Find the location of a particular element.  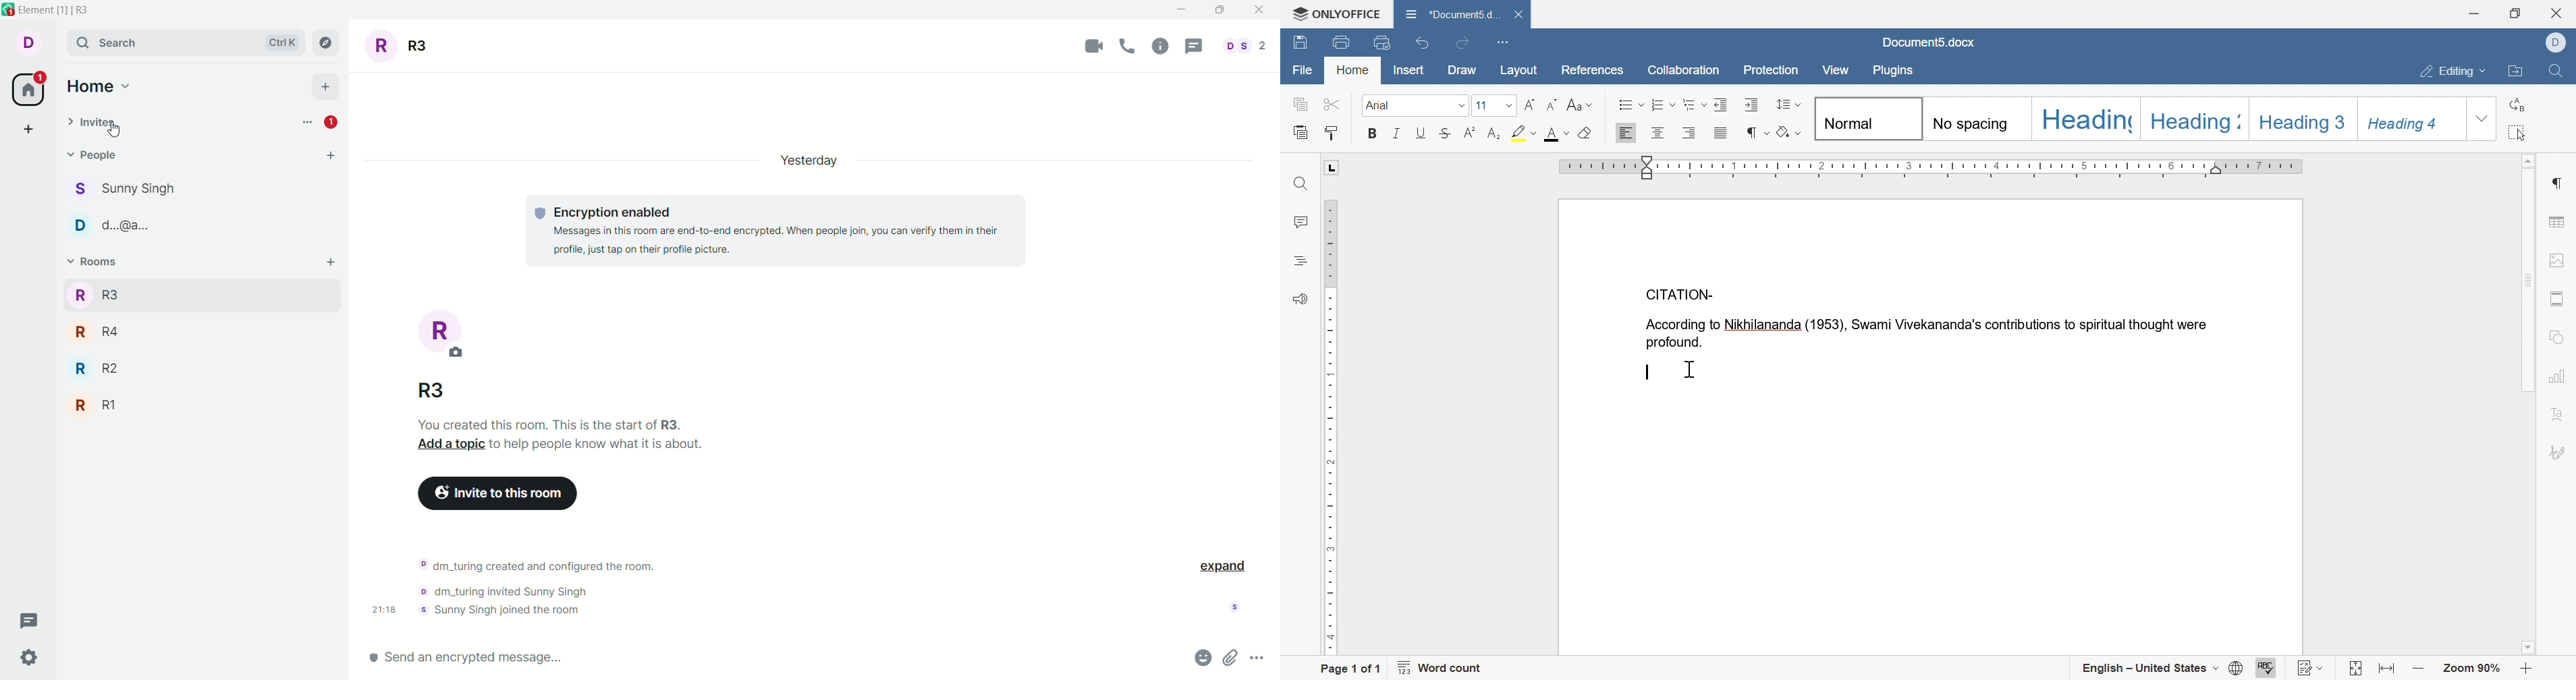

R4 is located at coordinates (199, 330).